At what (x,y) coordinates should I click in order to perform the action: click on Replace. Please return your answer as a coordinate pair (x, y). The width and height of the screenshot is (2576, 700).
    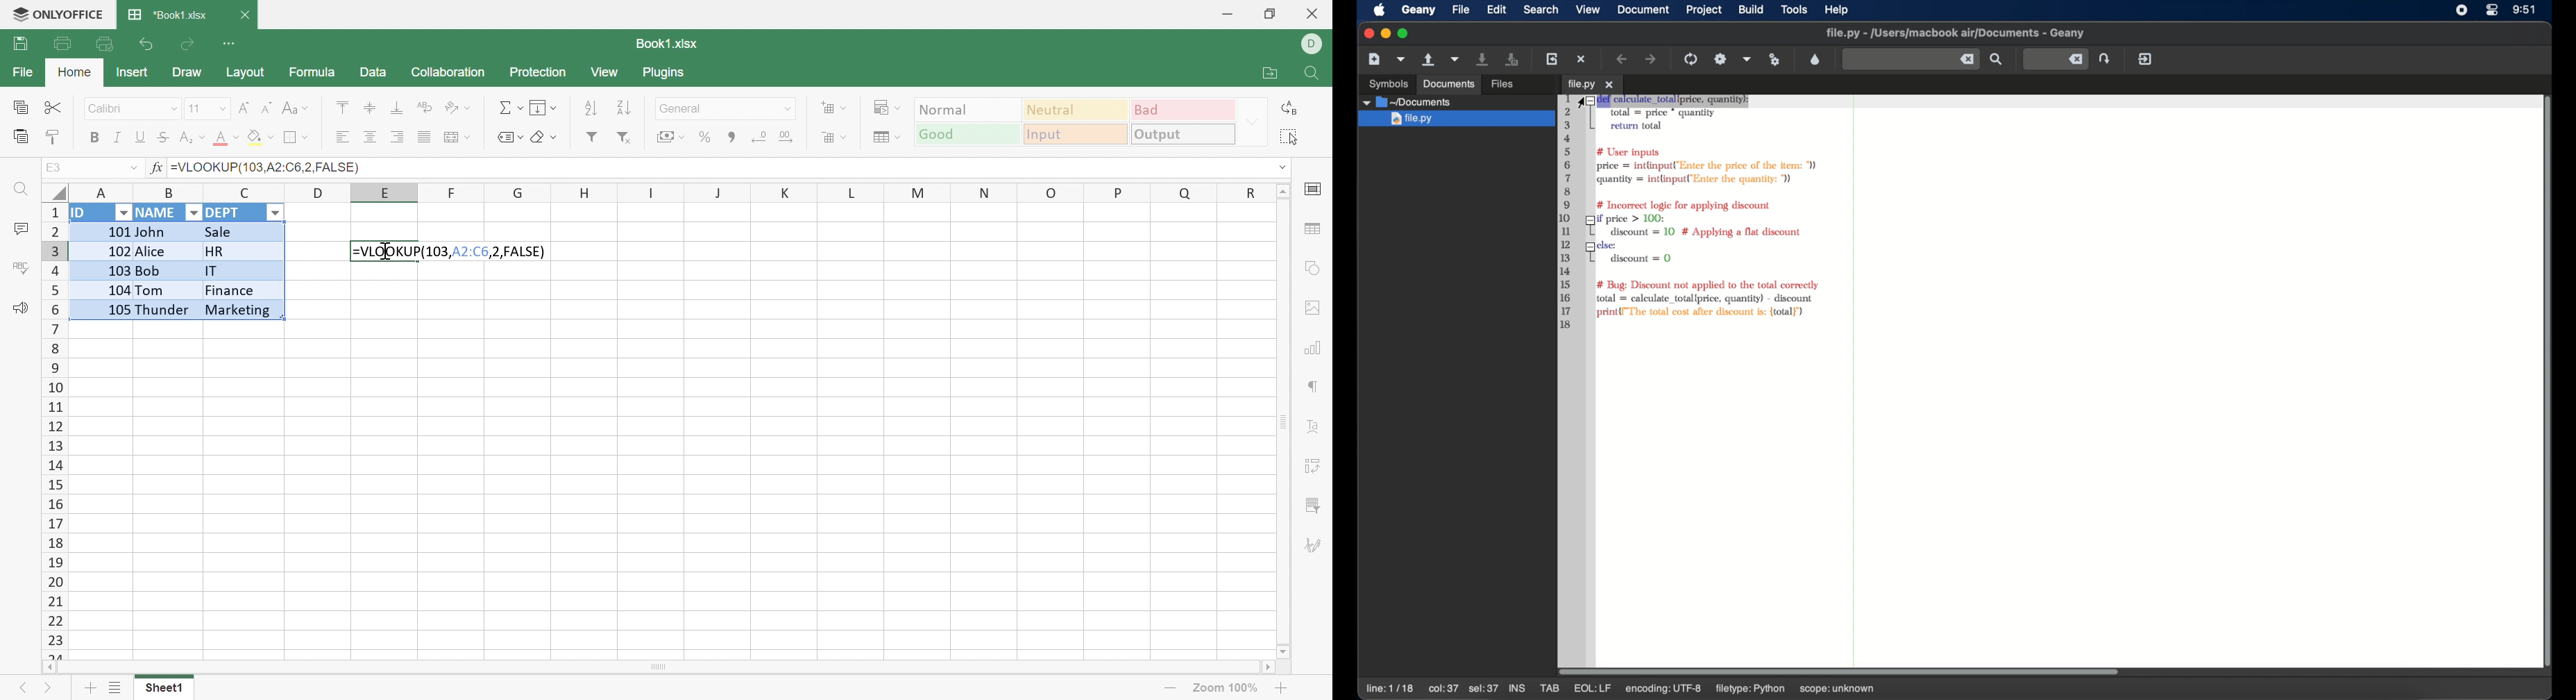
    Looking at the image, I should click on (1289, 109).